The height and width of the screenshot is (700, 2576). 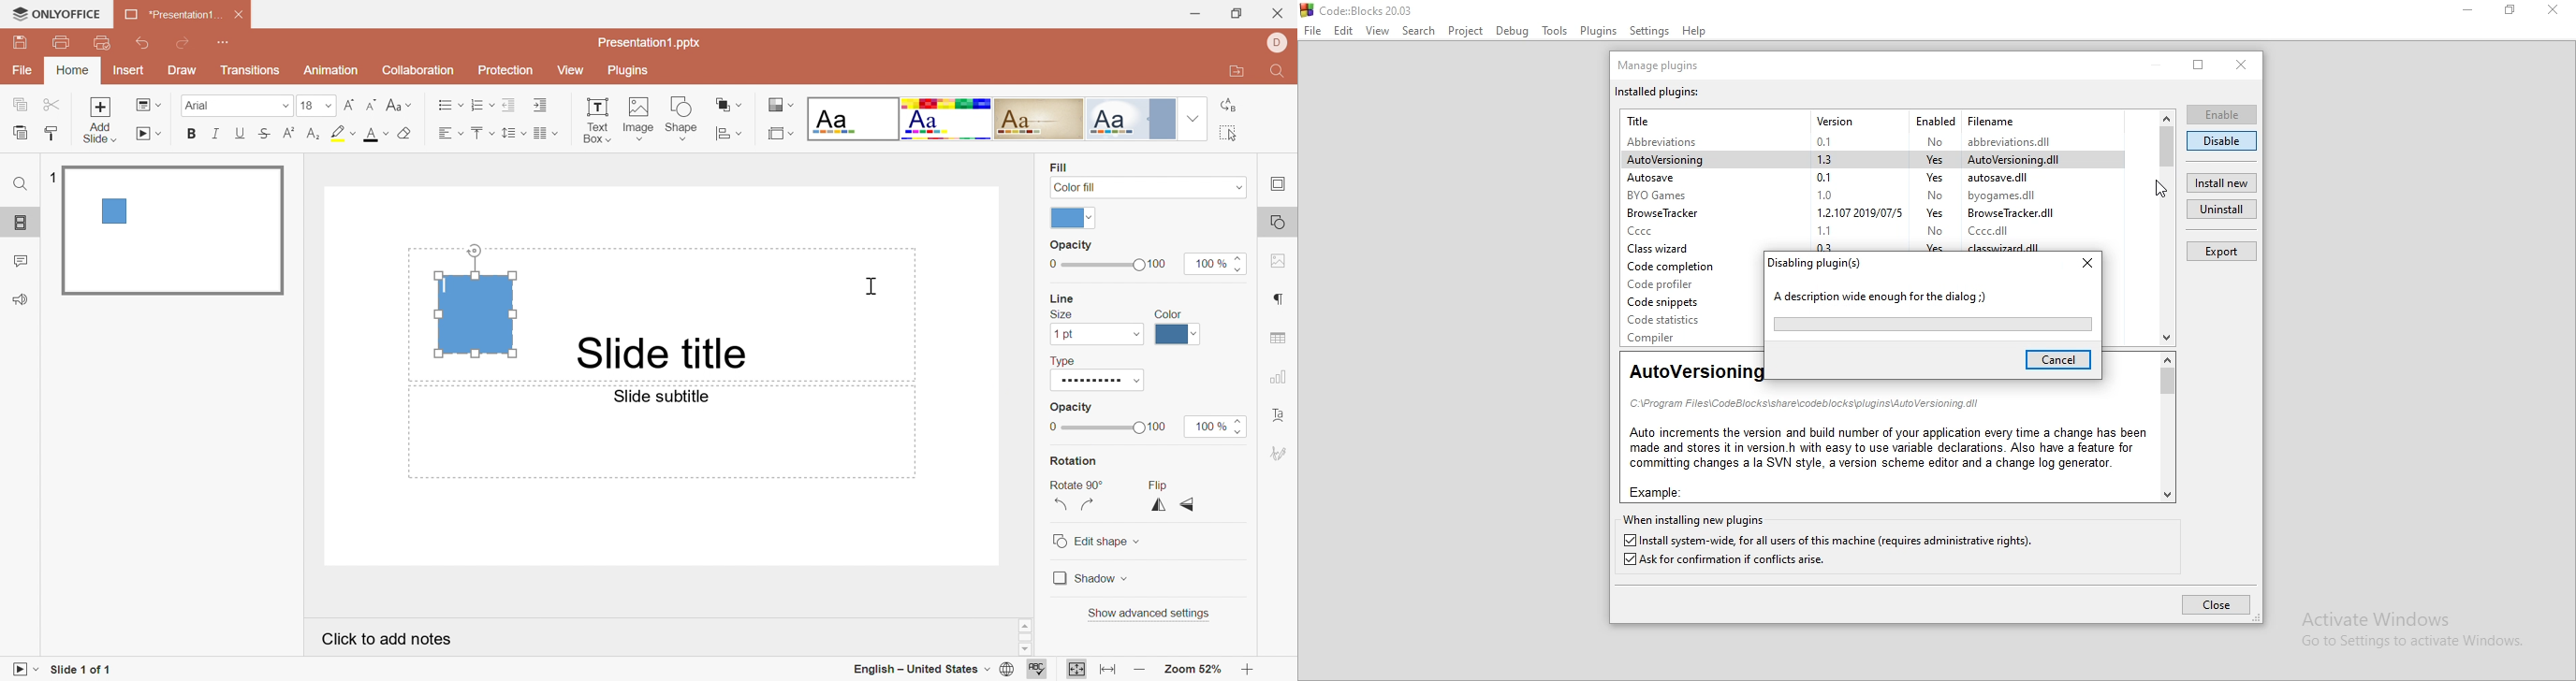 I want to click on Shadow, so click(x=1084, y=580).